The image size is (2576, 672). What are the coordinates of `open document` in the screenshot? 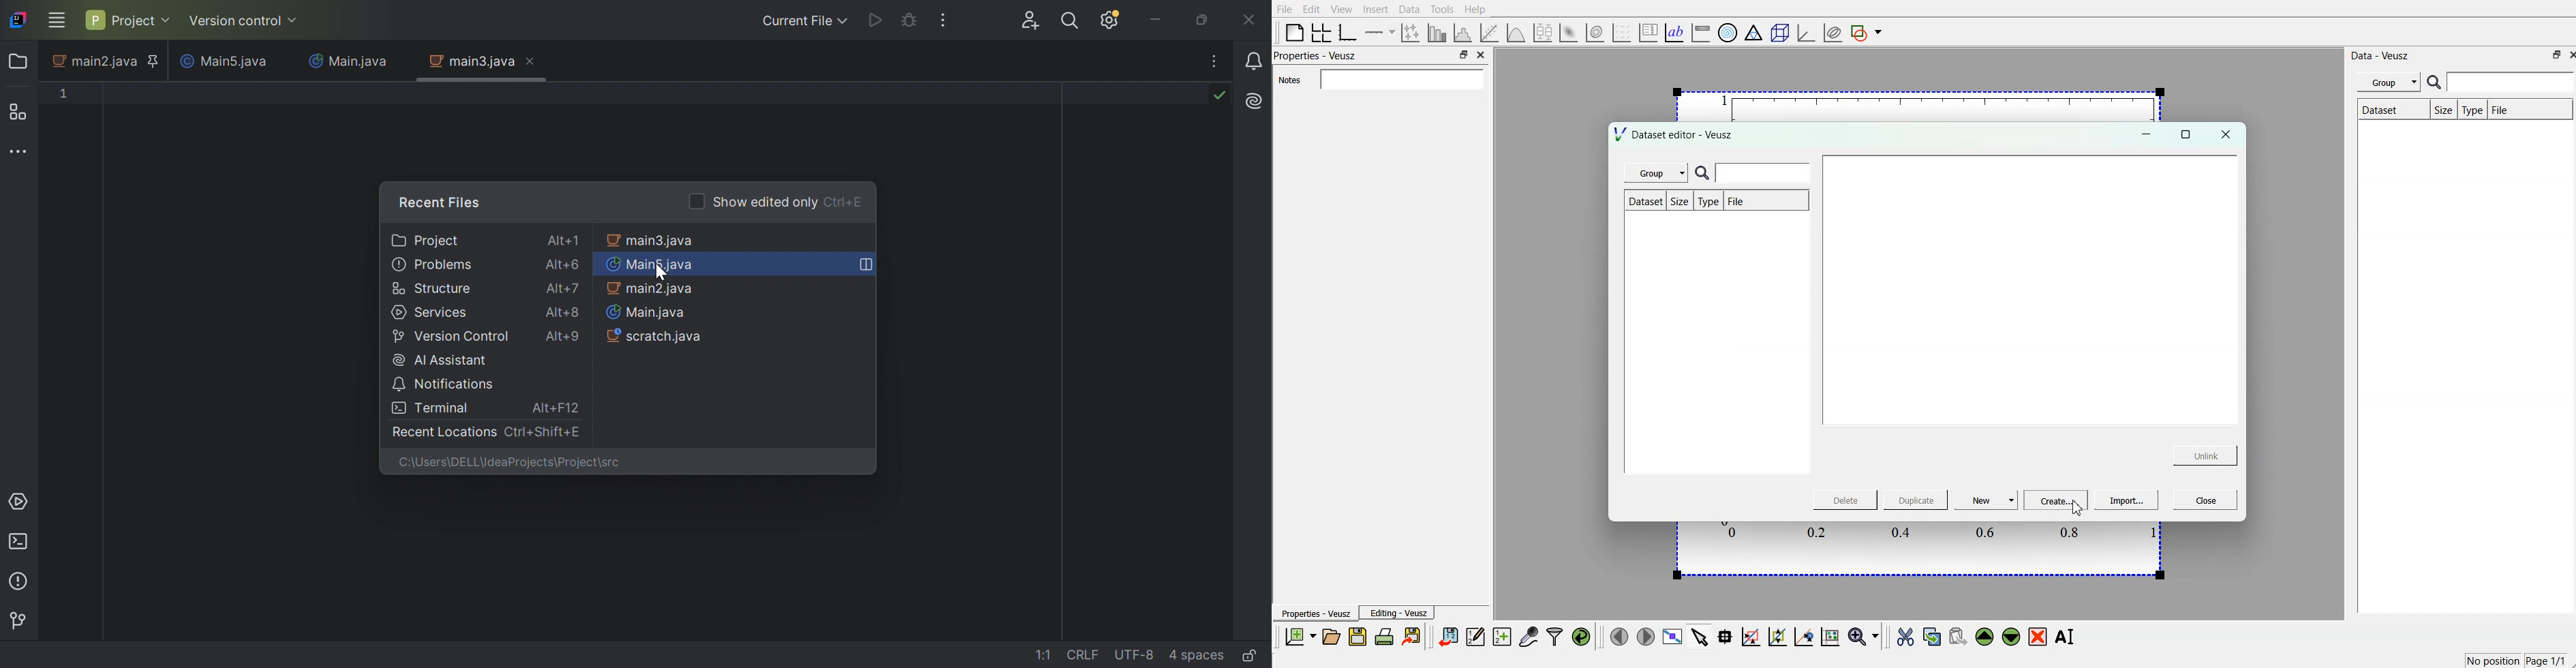 It's located at (1333, 637).